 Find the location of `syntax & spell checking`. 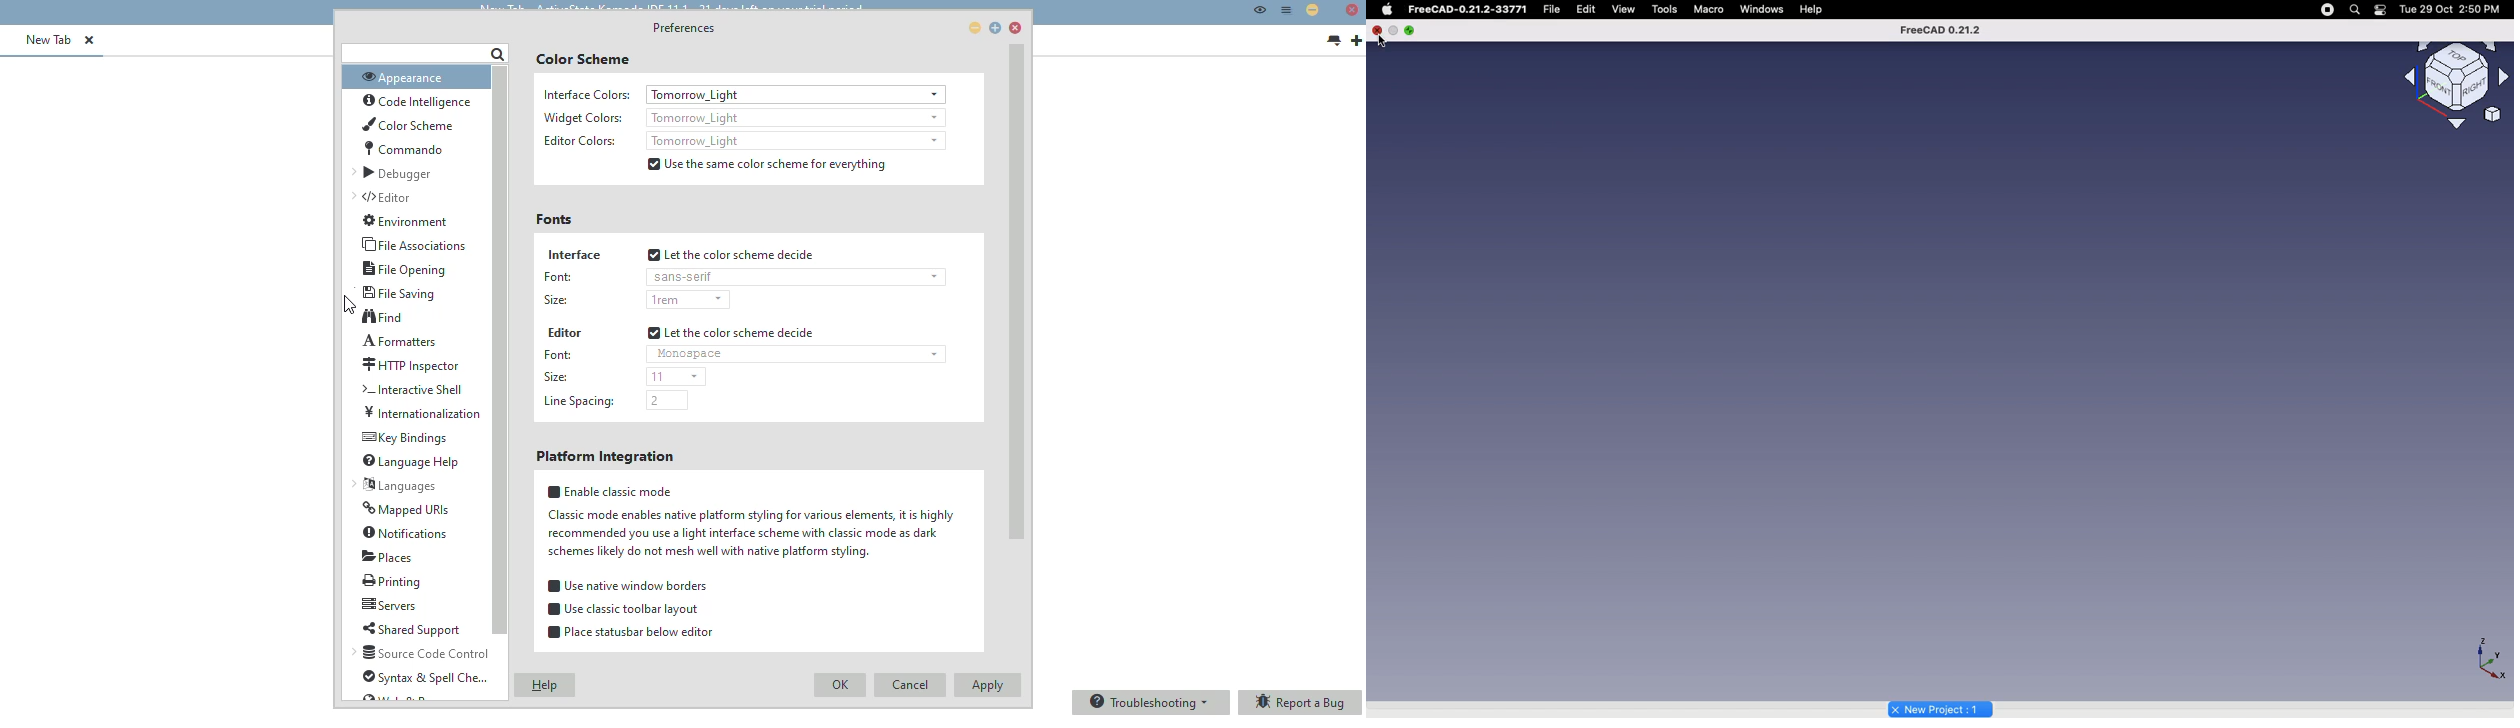

syntax & spell checking is located at coordinates (425, 677).